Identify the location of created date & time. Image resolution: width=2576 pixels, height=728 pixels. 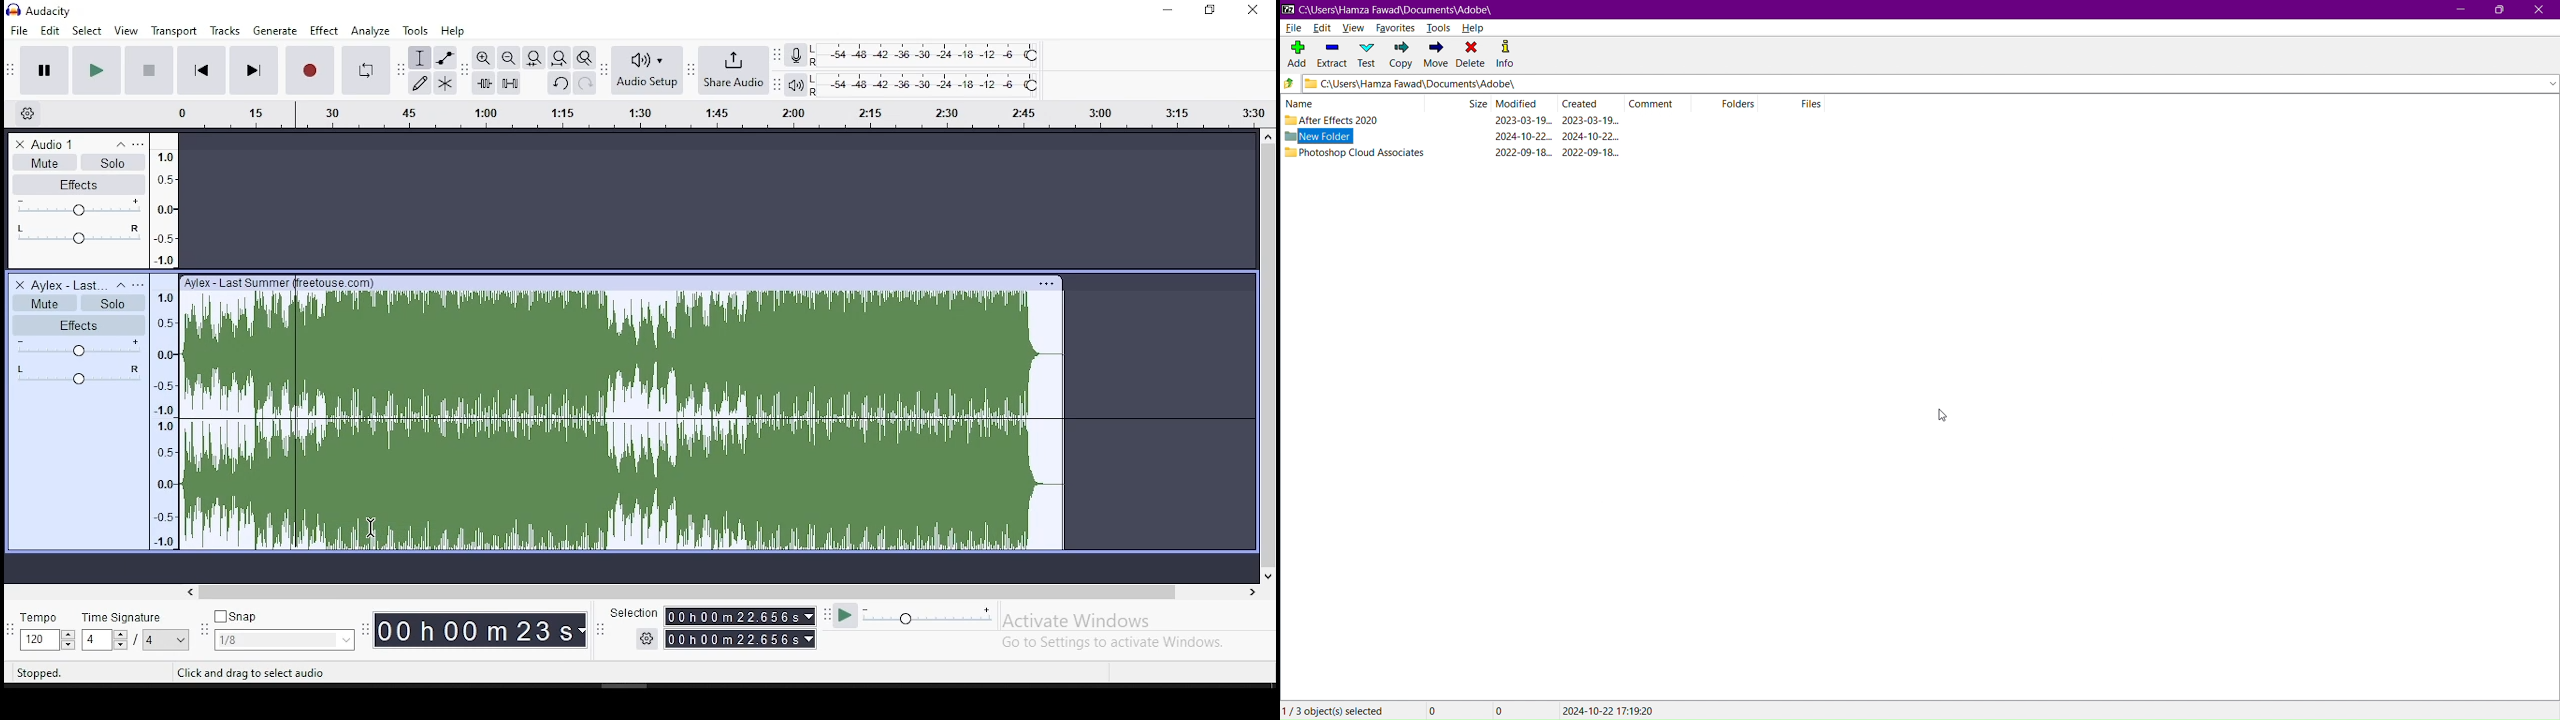
(1591, 136).